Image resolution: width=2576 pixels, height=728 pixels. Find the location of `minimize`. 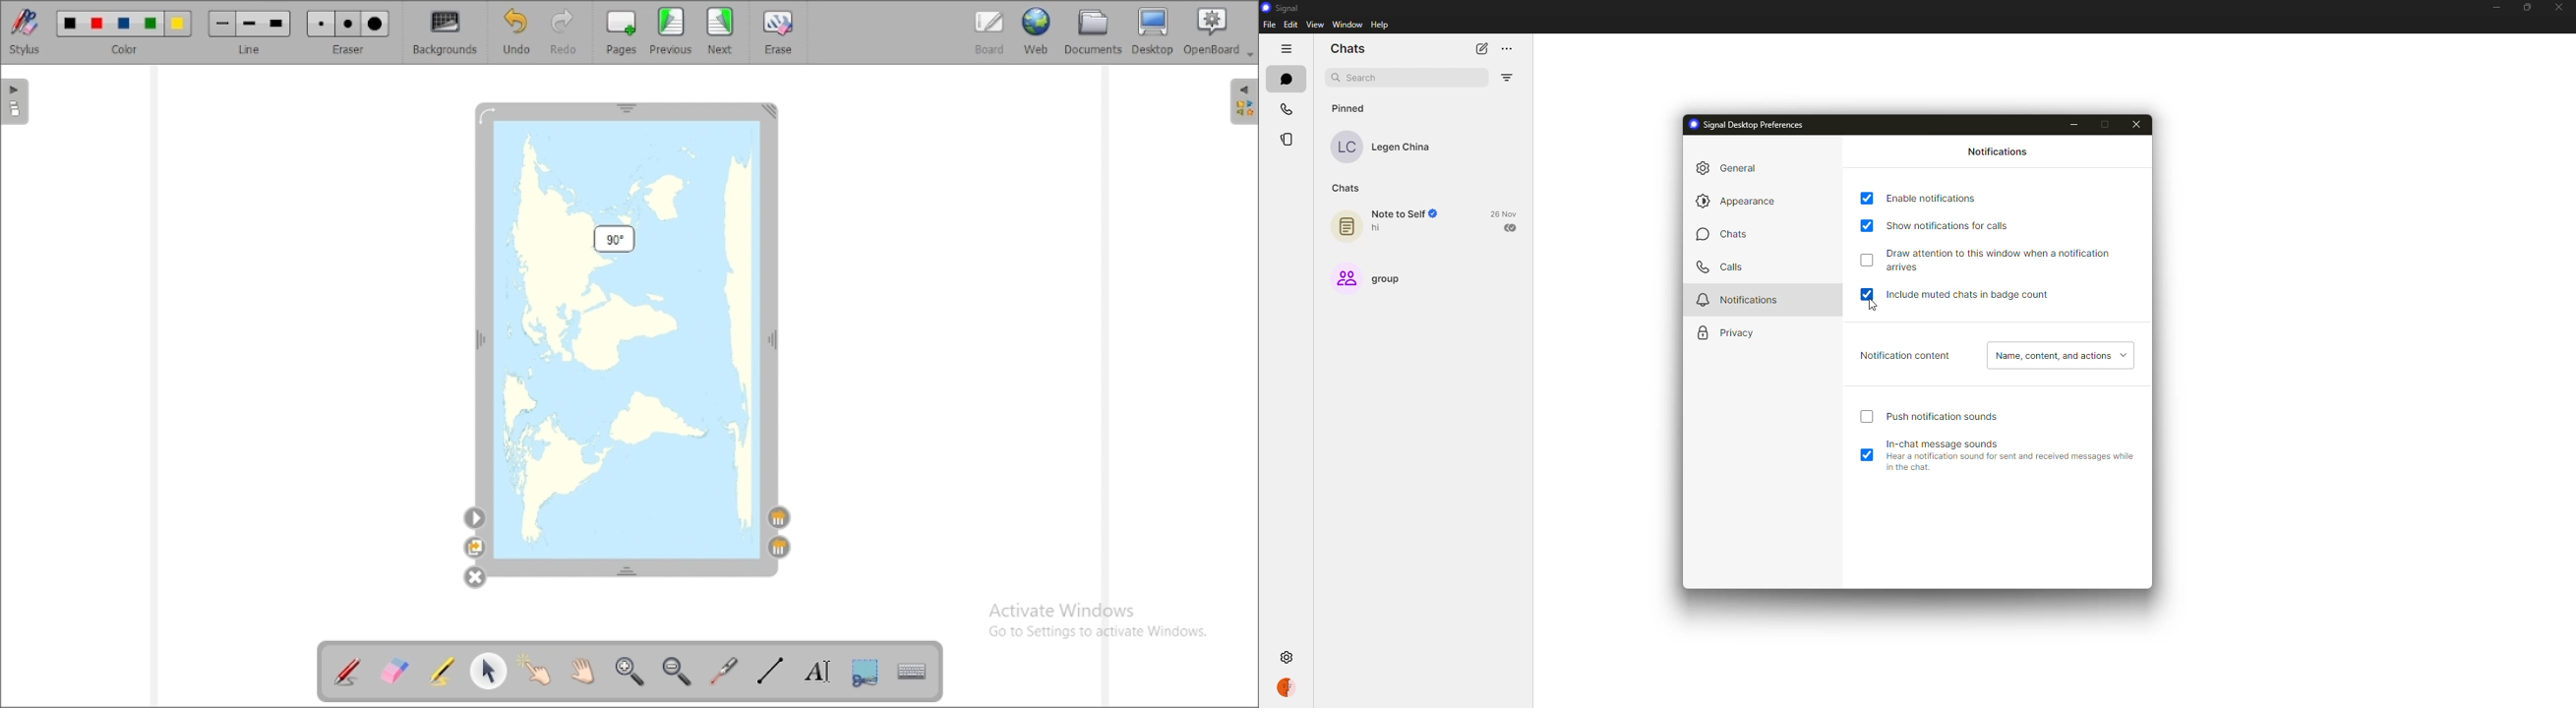

minimize is located at coordinates (2495, 8).